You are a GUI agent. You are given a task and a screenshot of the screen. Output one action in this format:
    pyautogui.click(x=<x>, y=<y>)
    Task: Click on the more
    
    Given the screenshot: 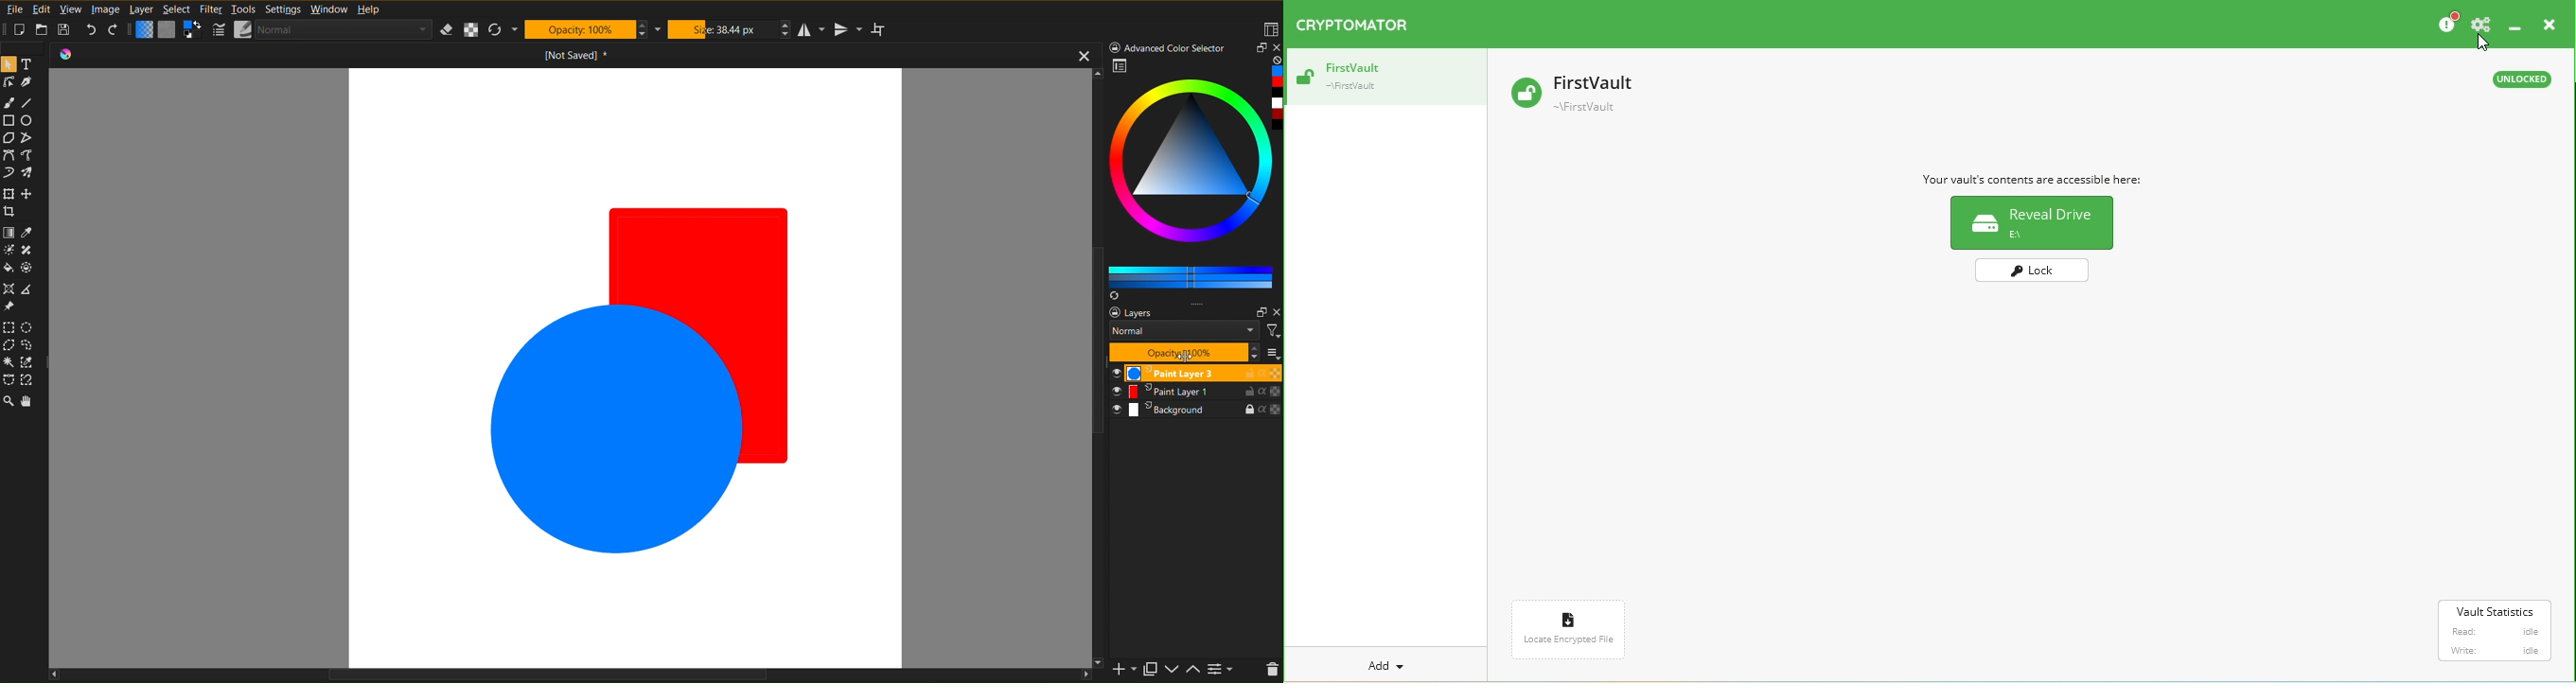 What is the action you would take?
    pyautogui.click(x=1274, y=354)
    